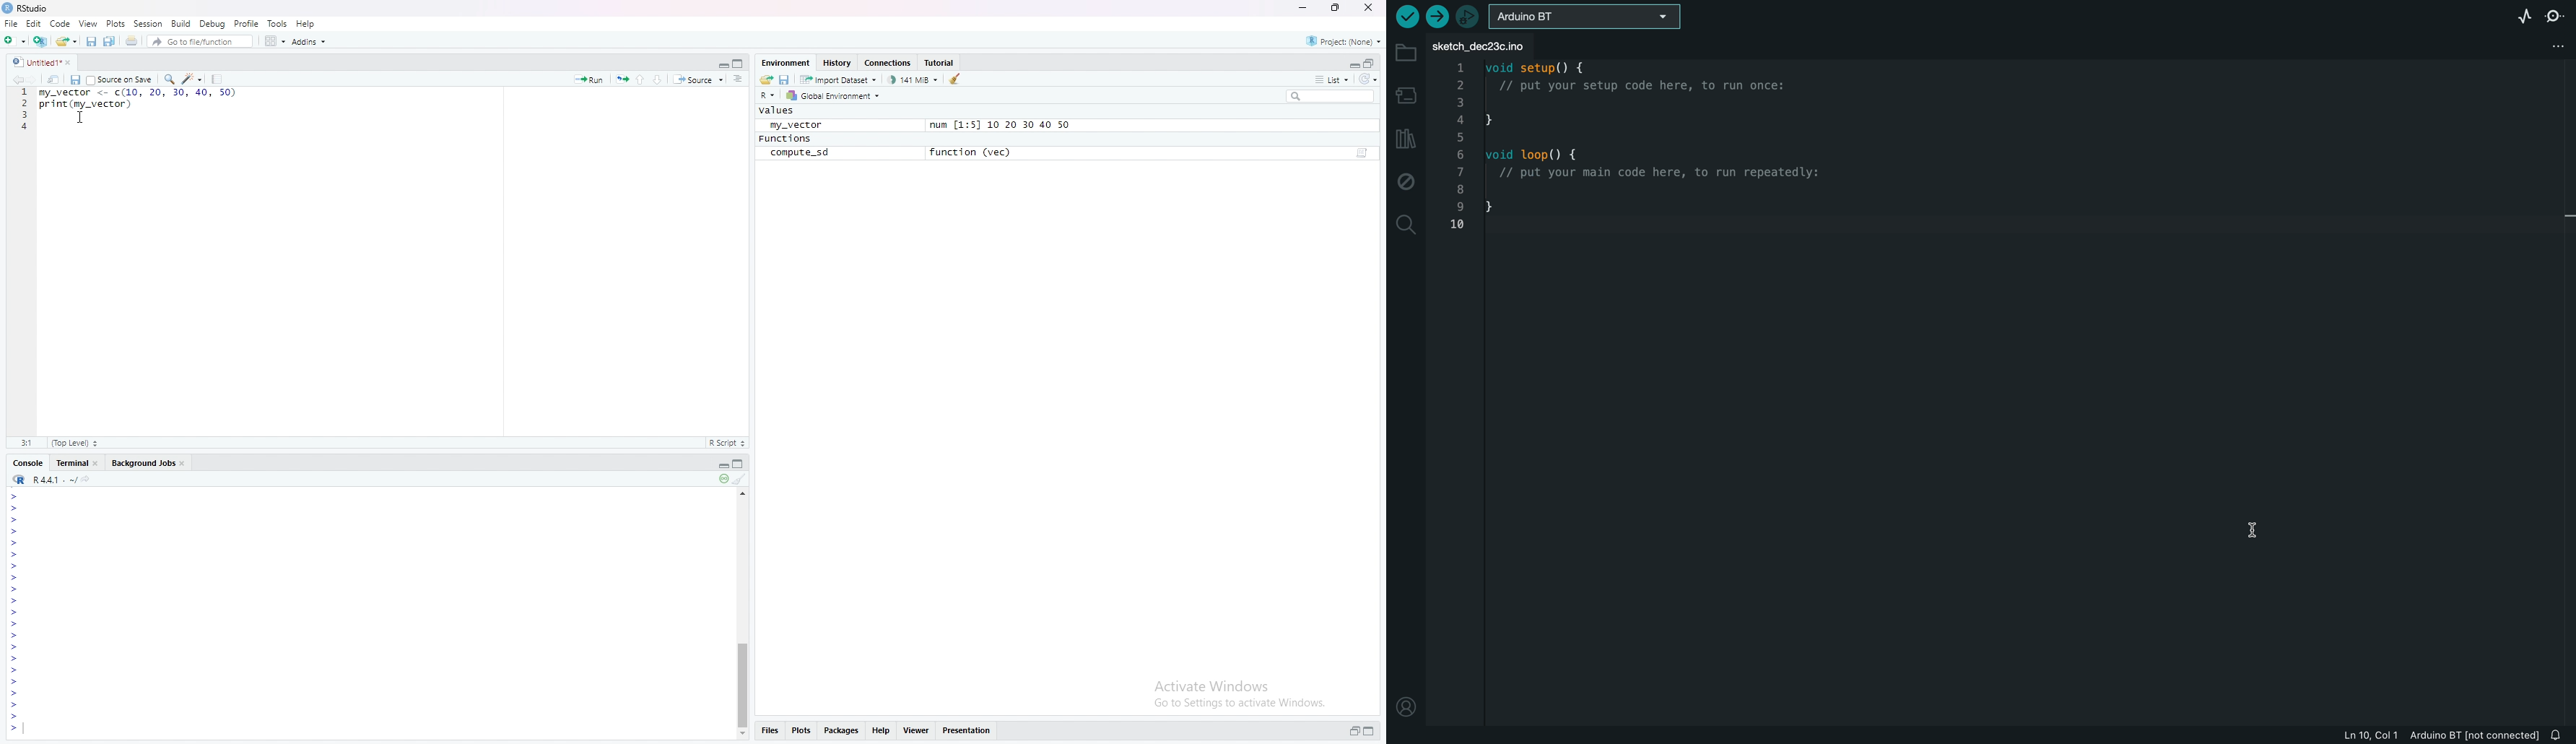  What do you see at coordinates (741, 464) in the screenshot?
I see `Maximize/Restore` at bounding box center [741, 464].